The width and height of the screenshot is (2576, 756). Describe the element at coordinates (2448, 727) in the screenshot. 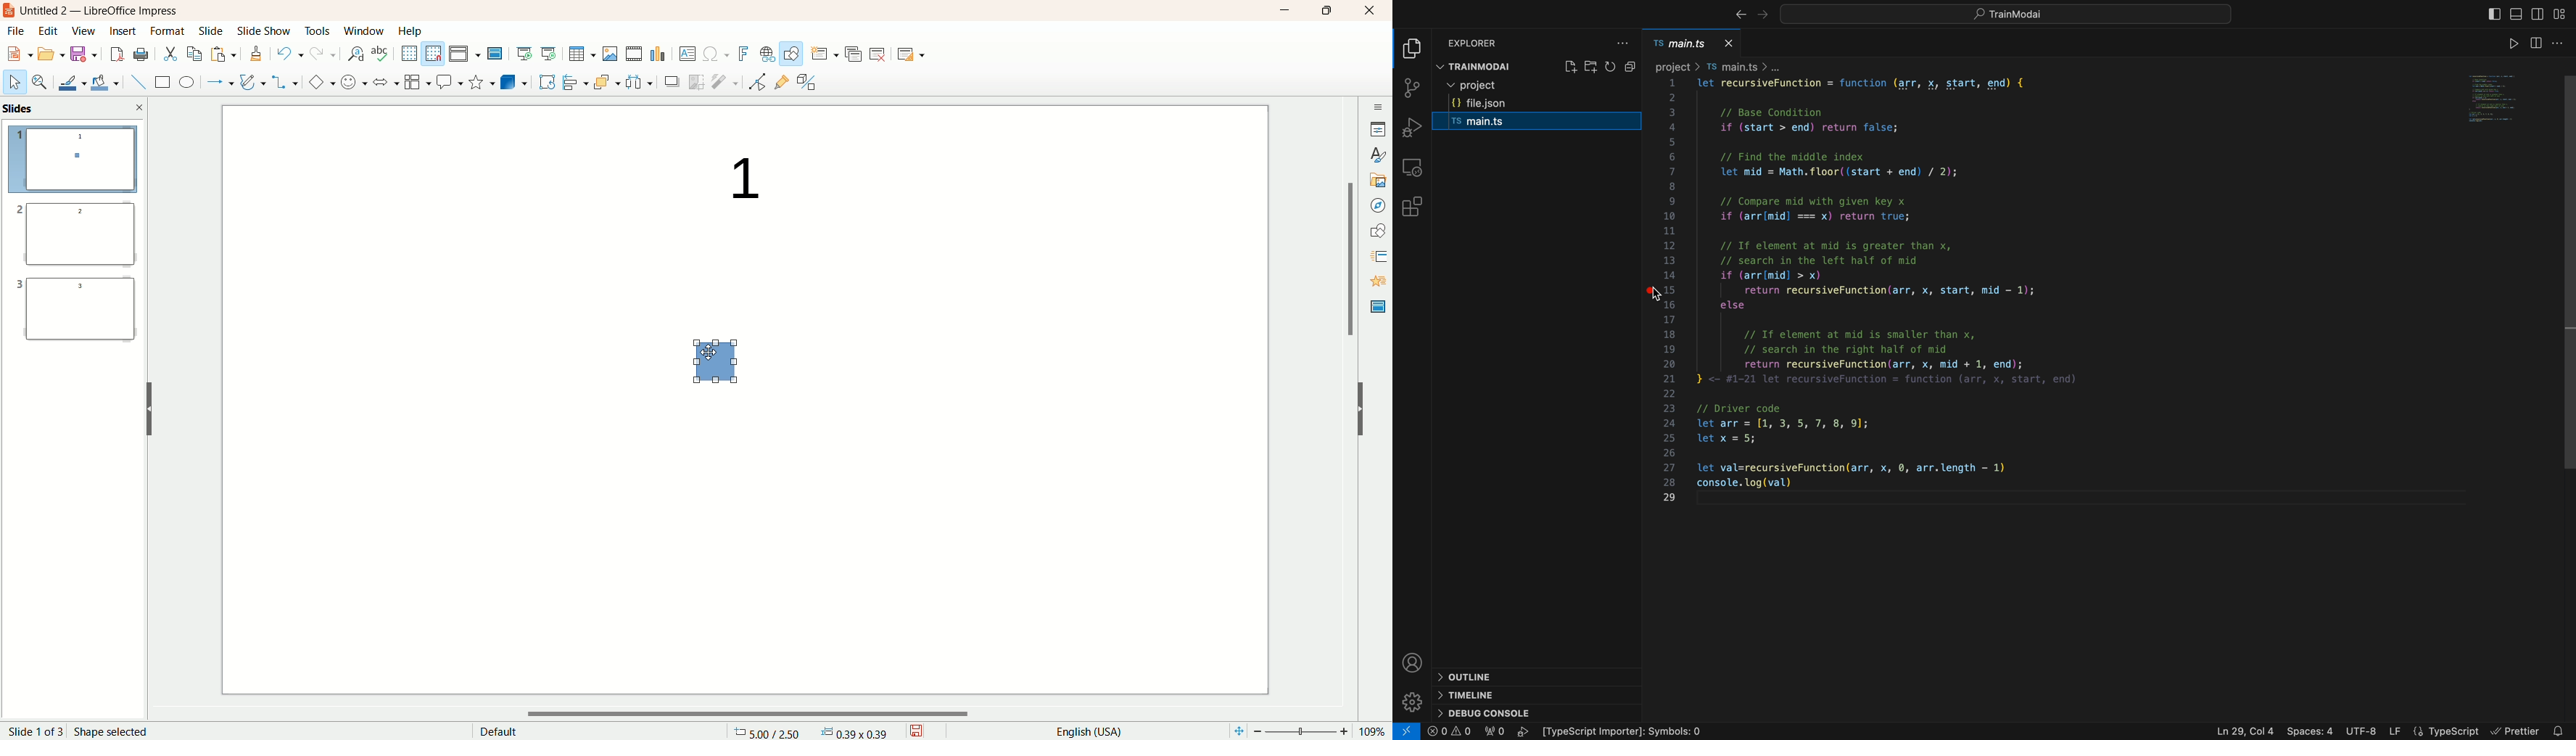

I see `TypeScript` at that location.